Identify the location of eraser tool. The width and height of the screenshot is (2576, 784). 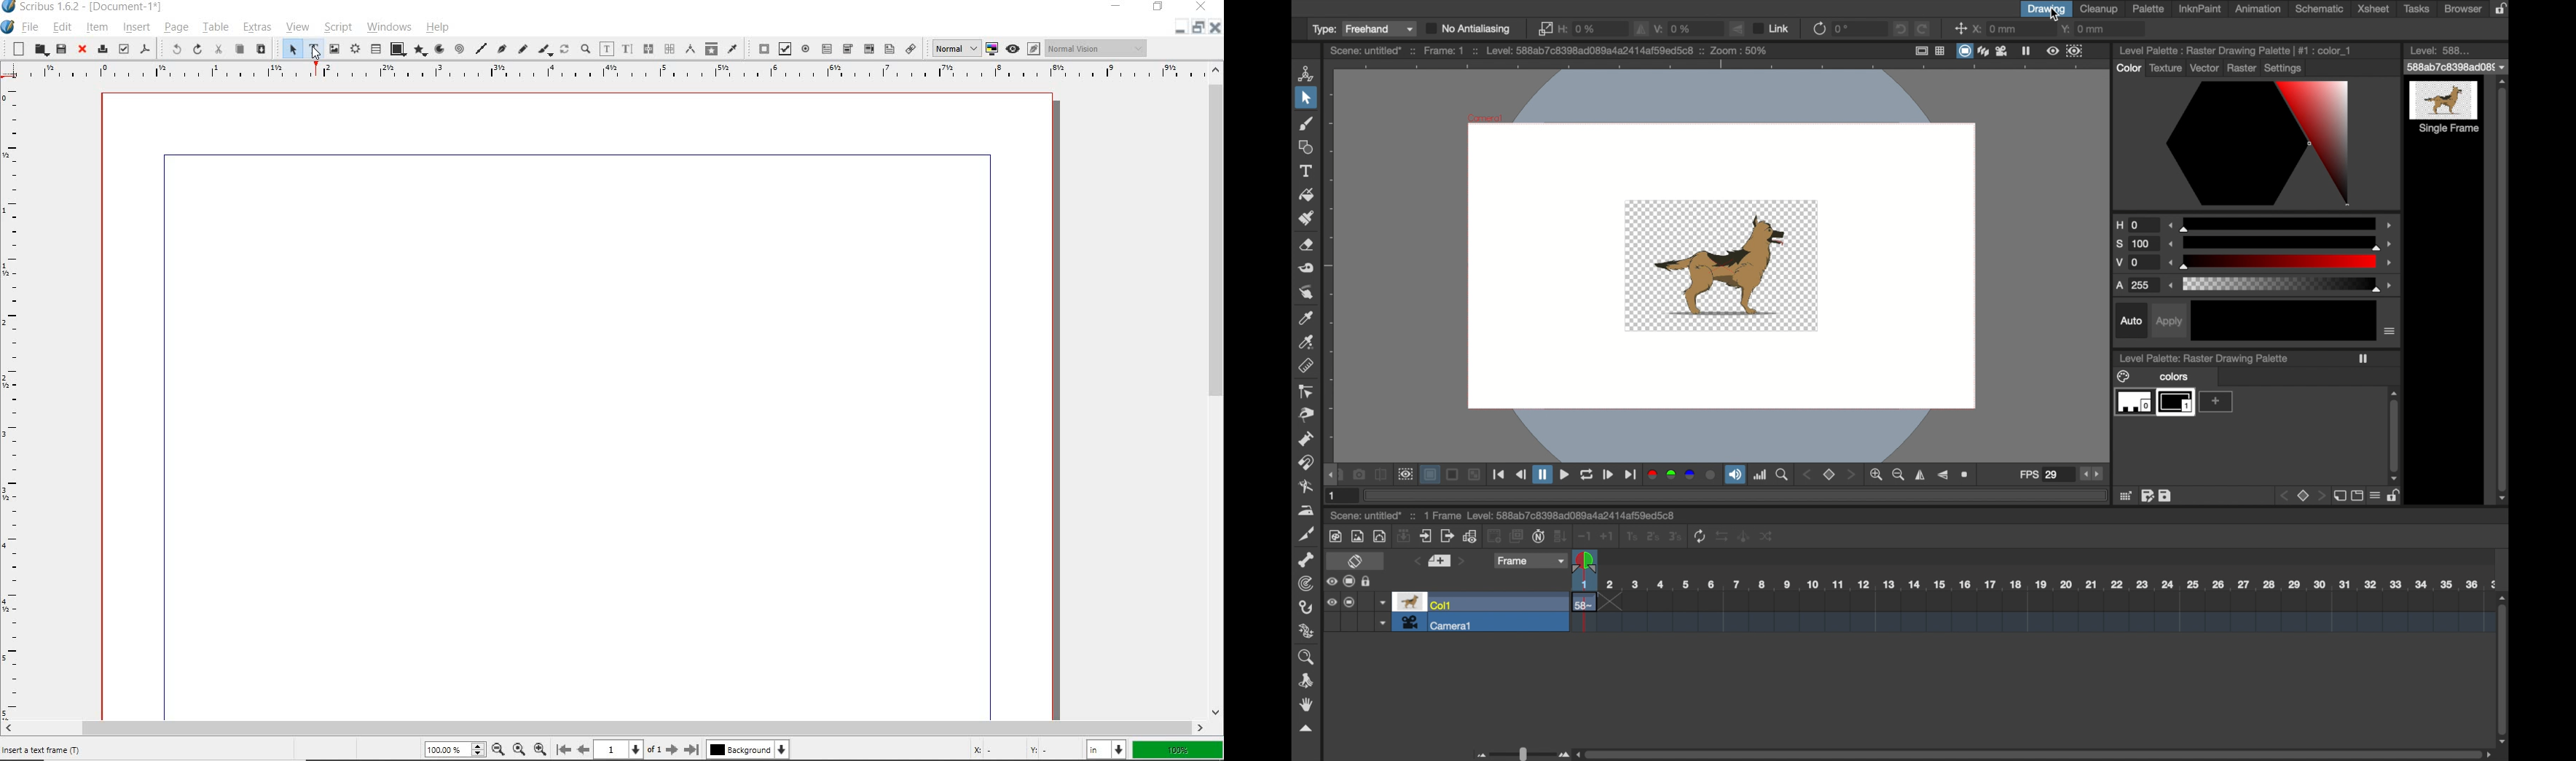
(1308, 245).